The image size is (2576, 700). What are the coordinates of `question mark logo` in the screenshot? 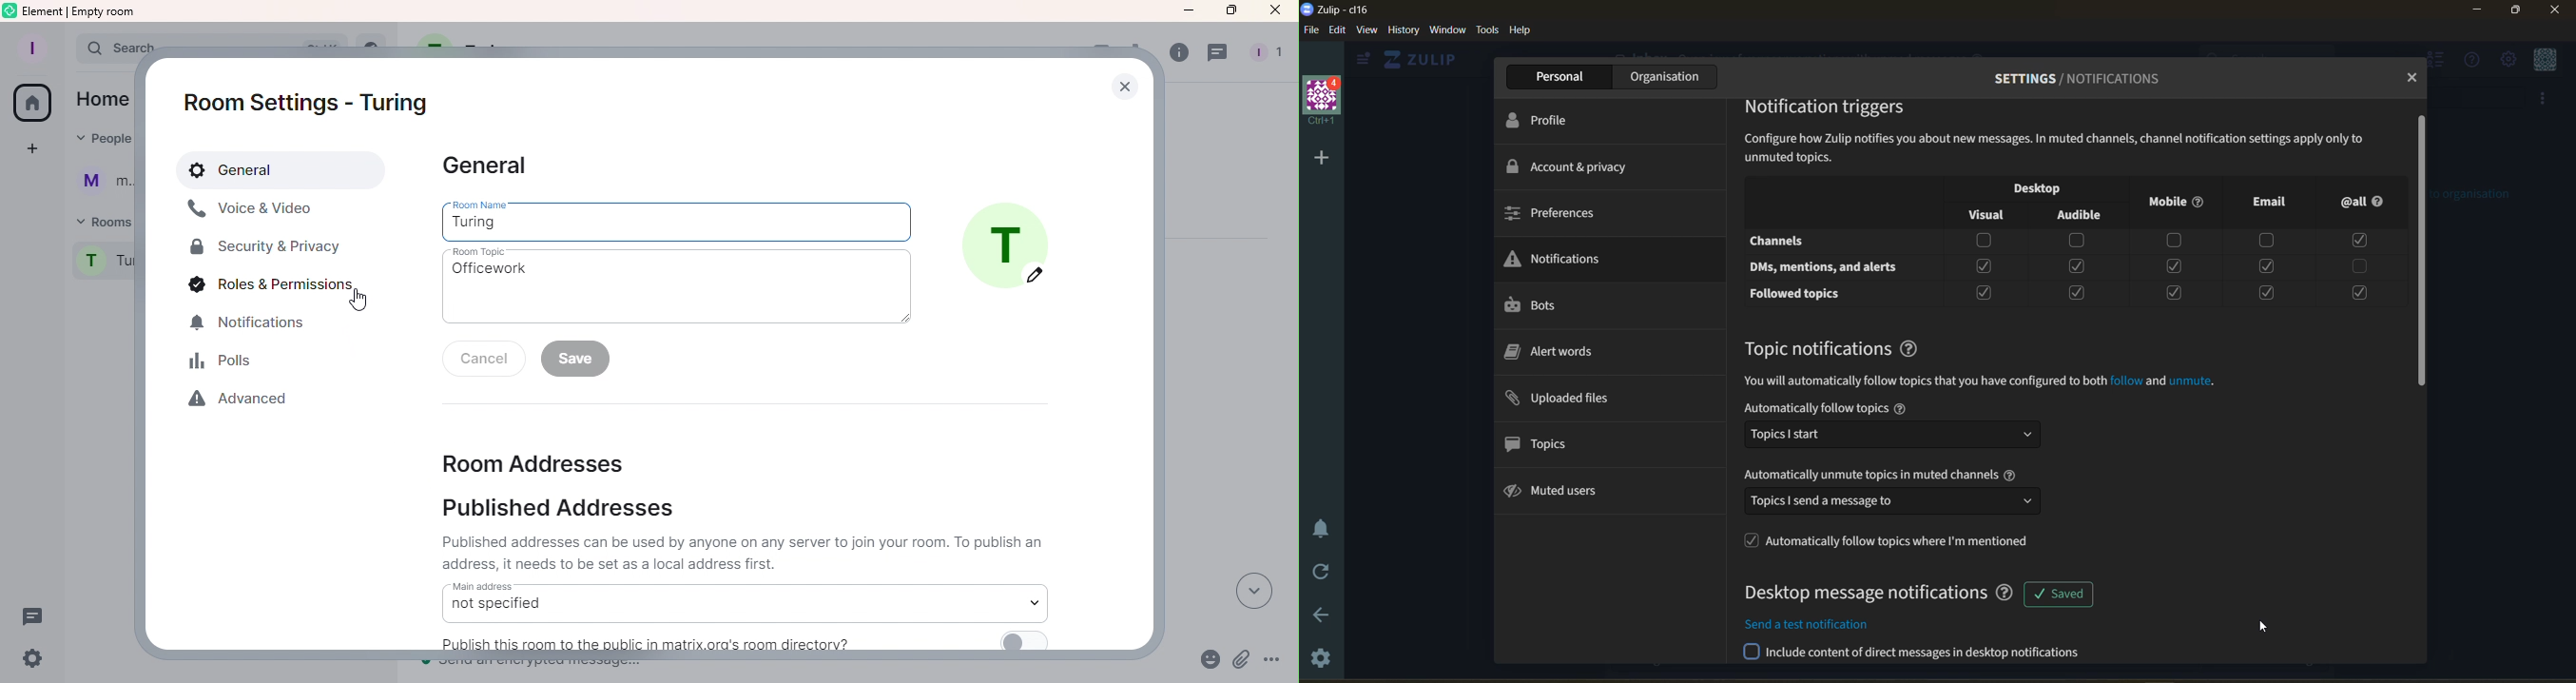 It's located at (1914, 348).